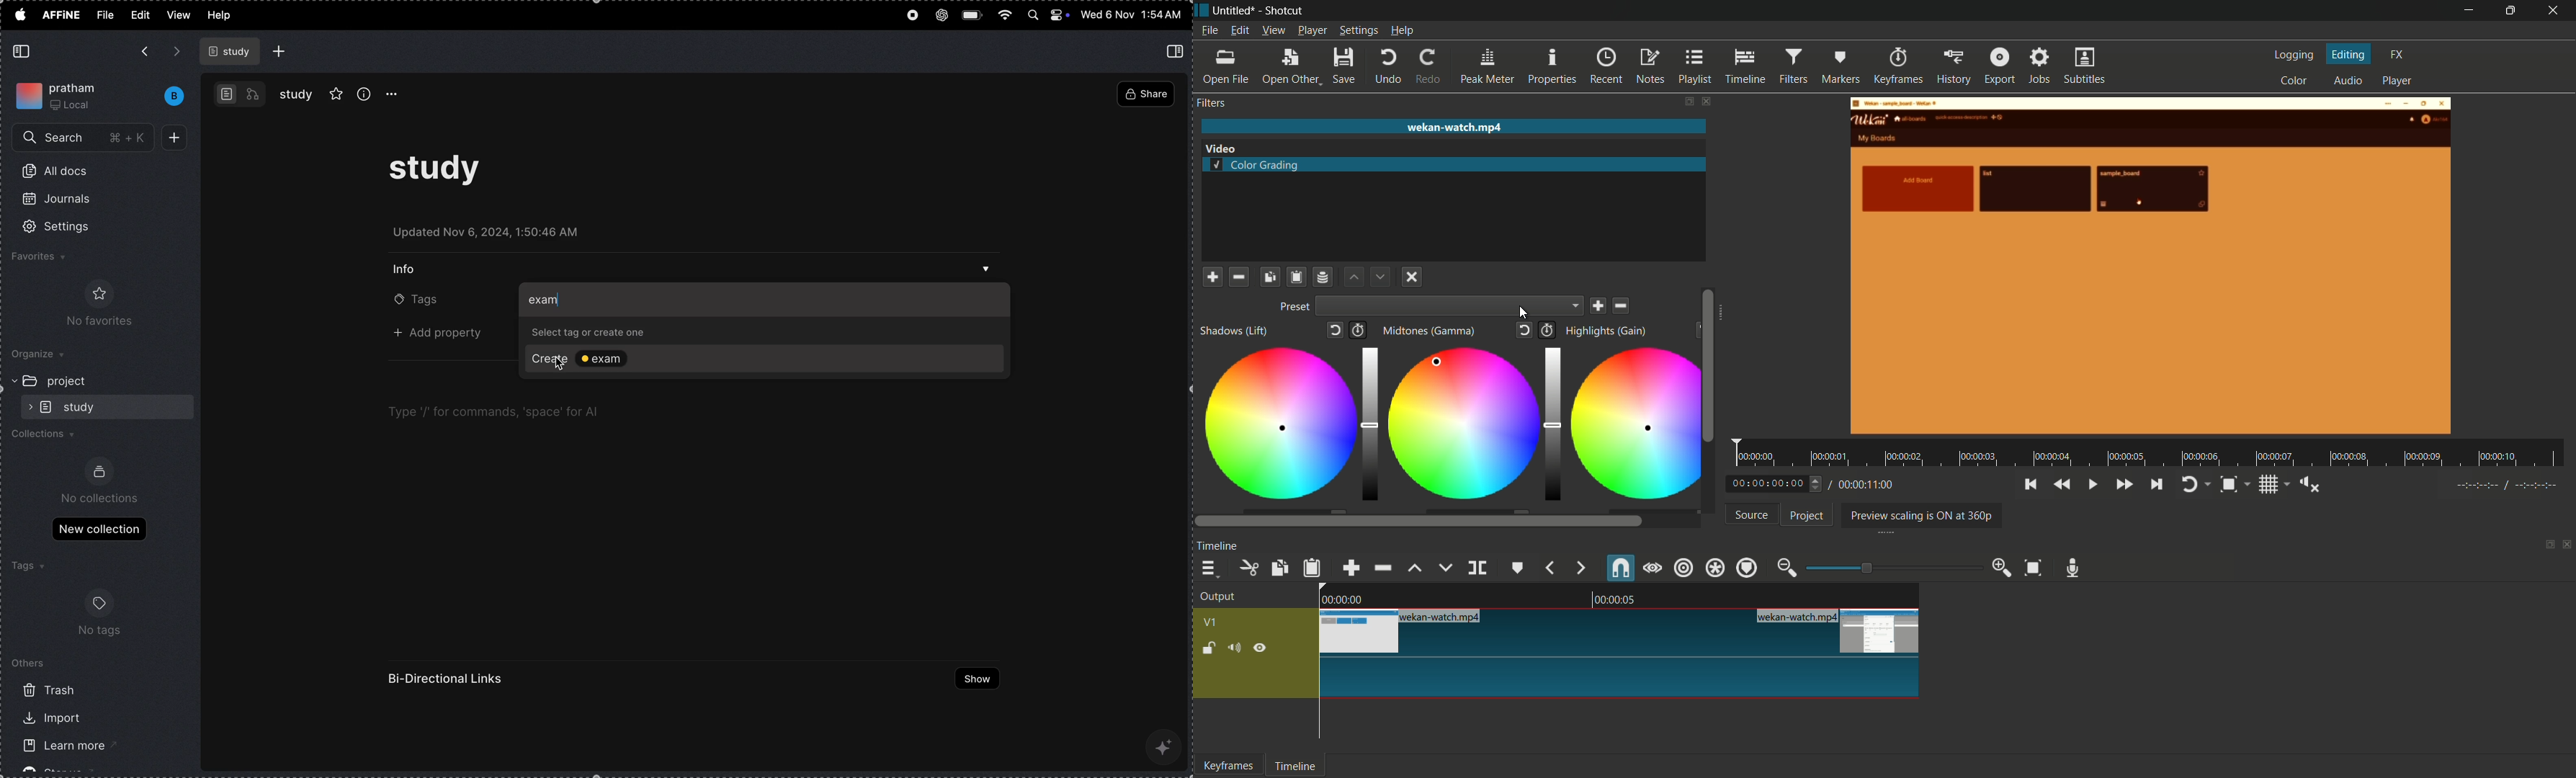  Describe the element at coordinates (1312, 30) in the screenshot. I see `player menu` at that location.